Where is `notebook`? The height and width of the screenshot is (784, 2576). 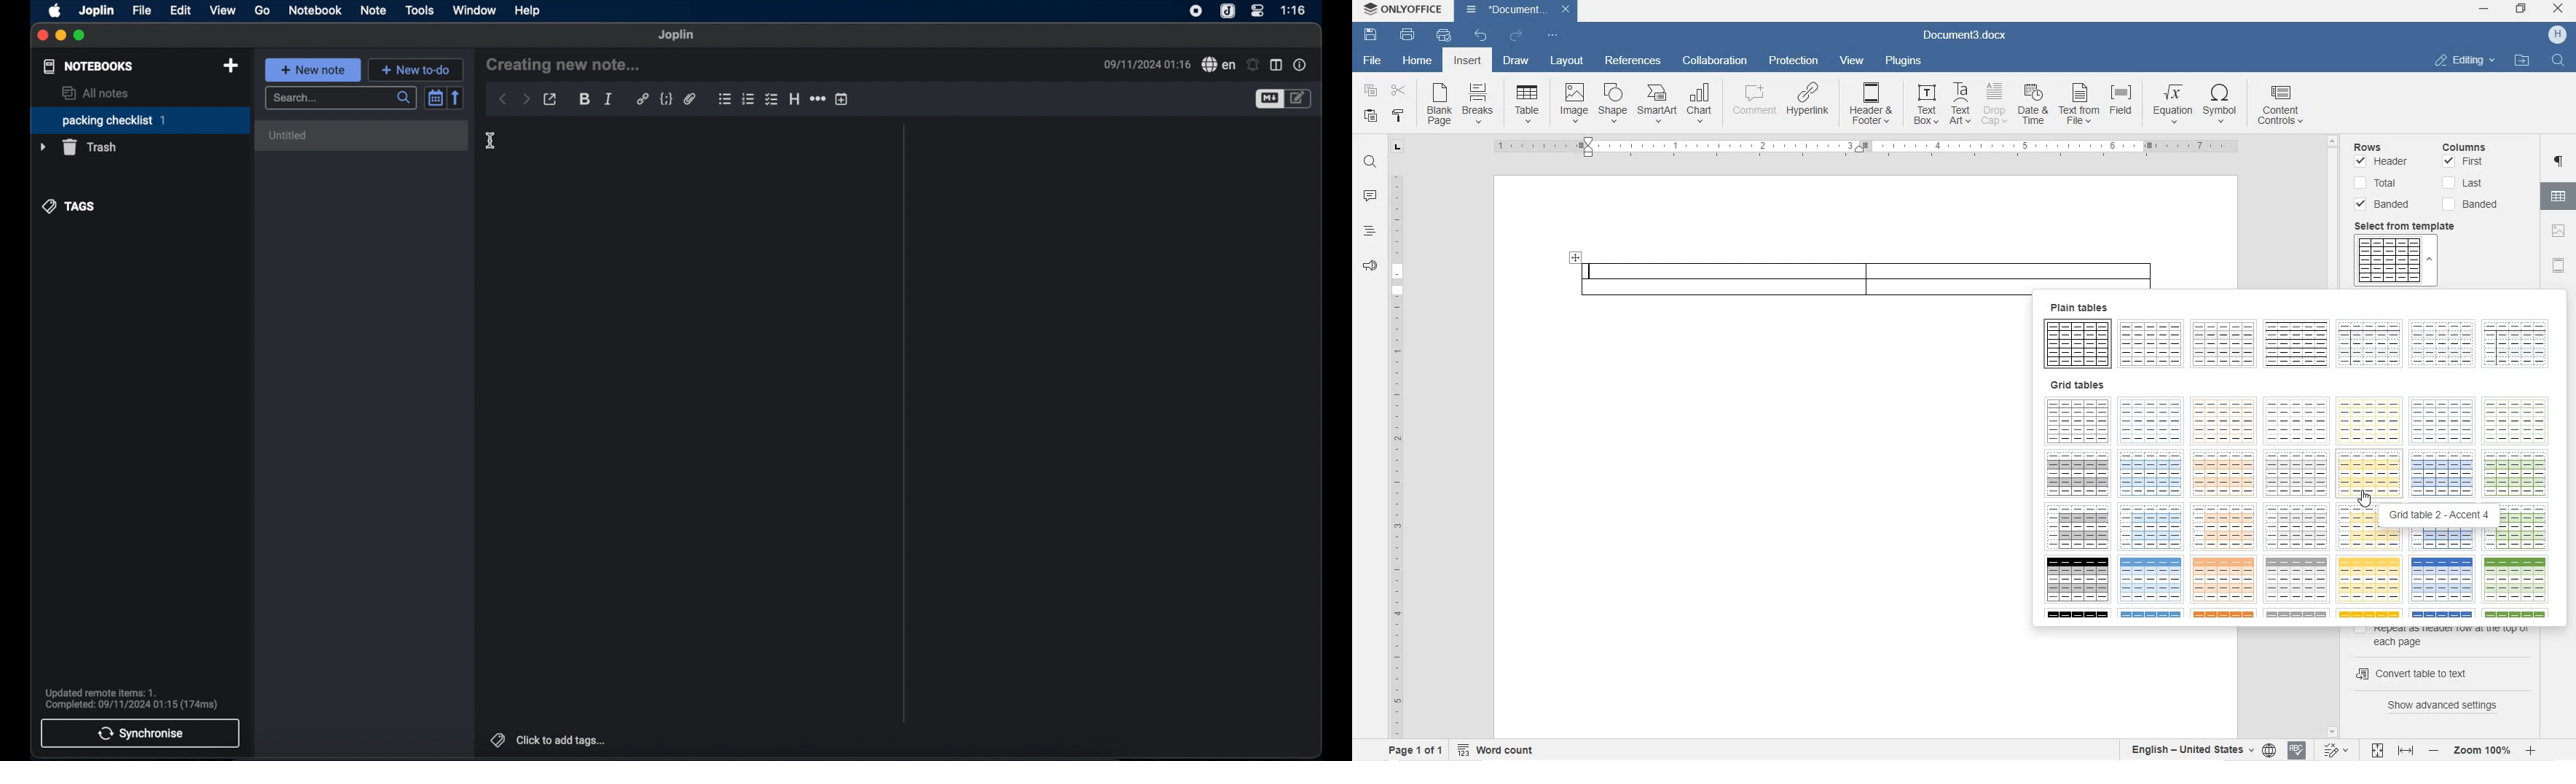
notebook is located at coordinates (315, 11).